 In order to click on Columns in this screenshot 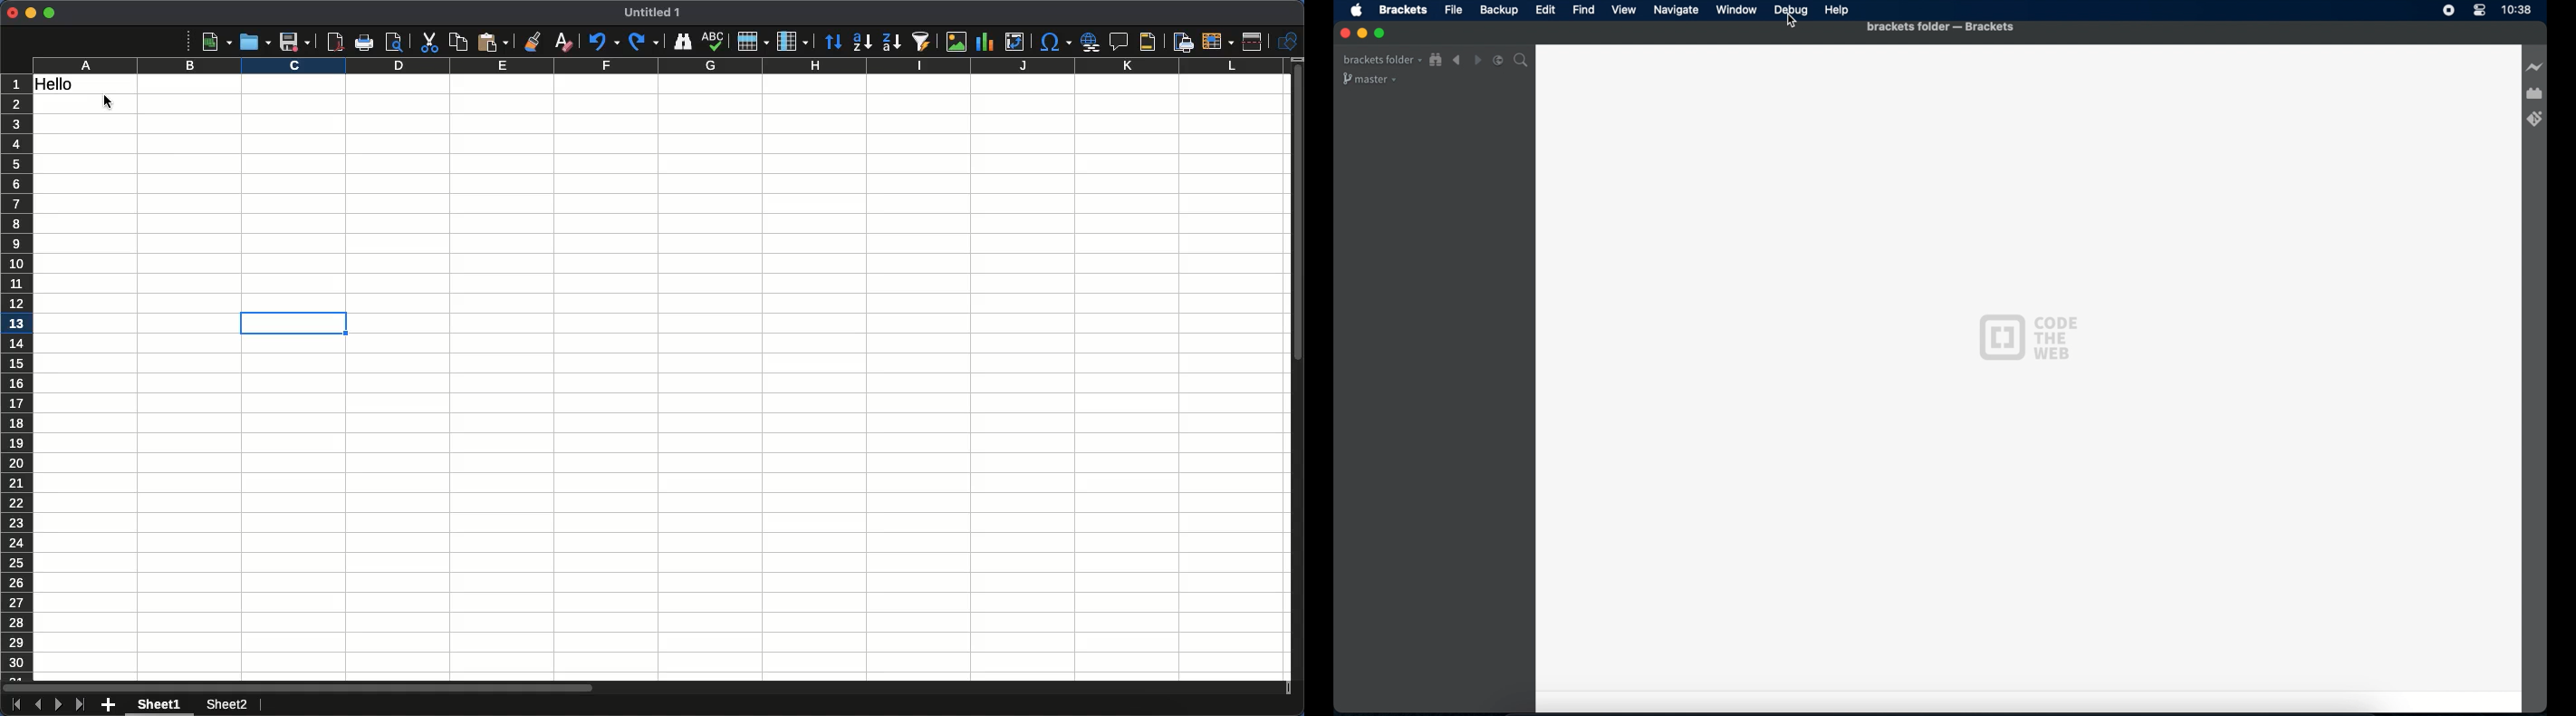, I will do `click(660, 66)`.